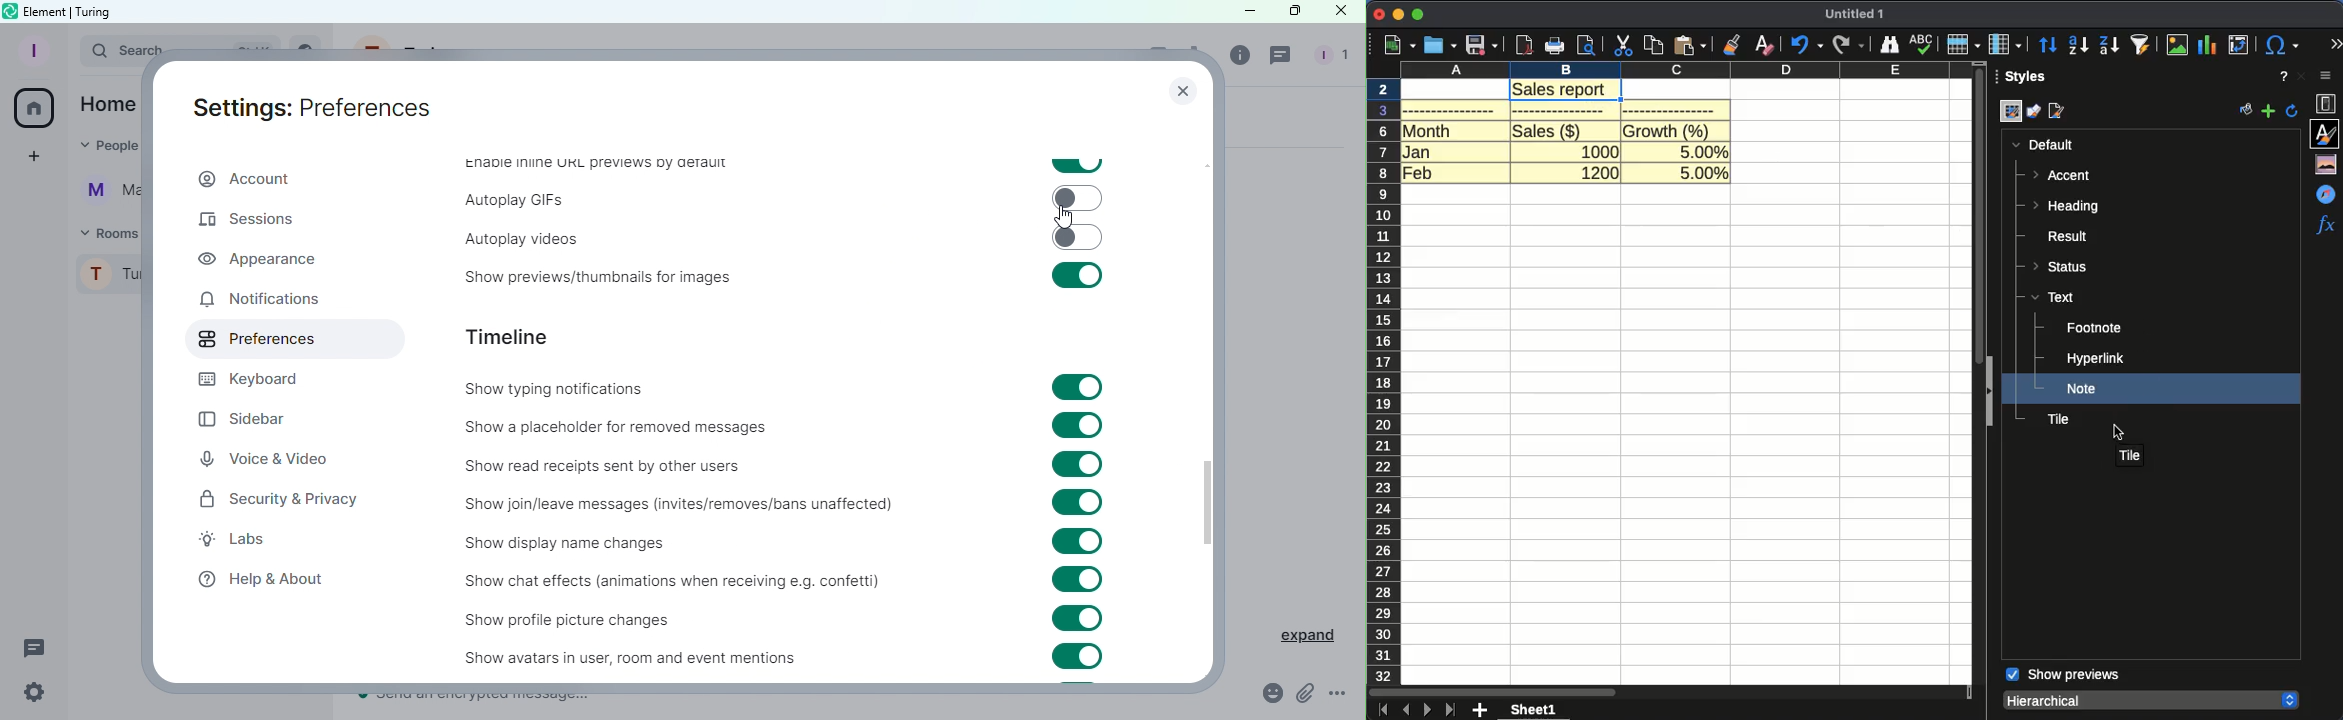 The height and width of the screenshot is (728, 2352). I want to click on title, so click(2128, 456).